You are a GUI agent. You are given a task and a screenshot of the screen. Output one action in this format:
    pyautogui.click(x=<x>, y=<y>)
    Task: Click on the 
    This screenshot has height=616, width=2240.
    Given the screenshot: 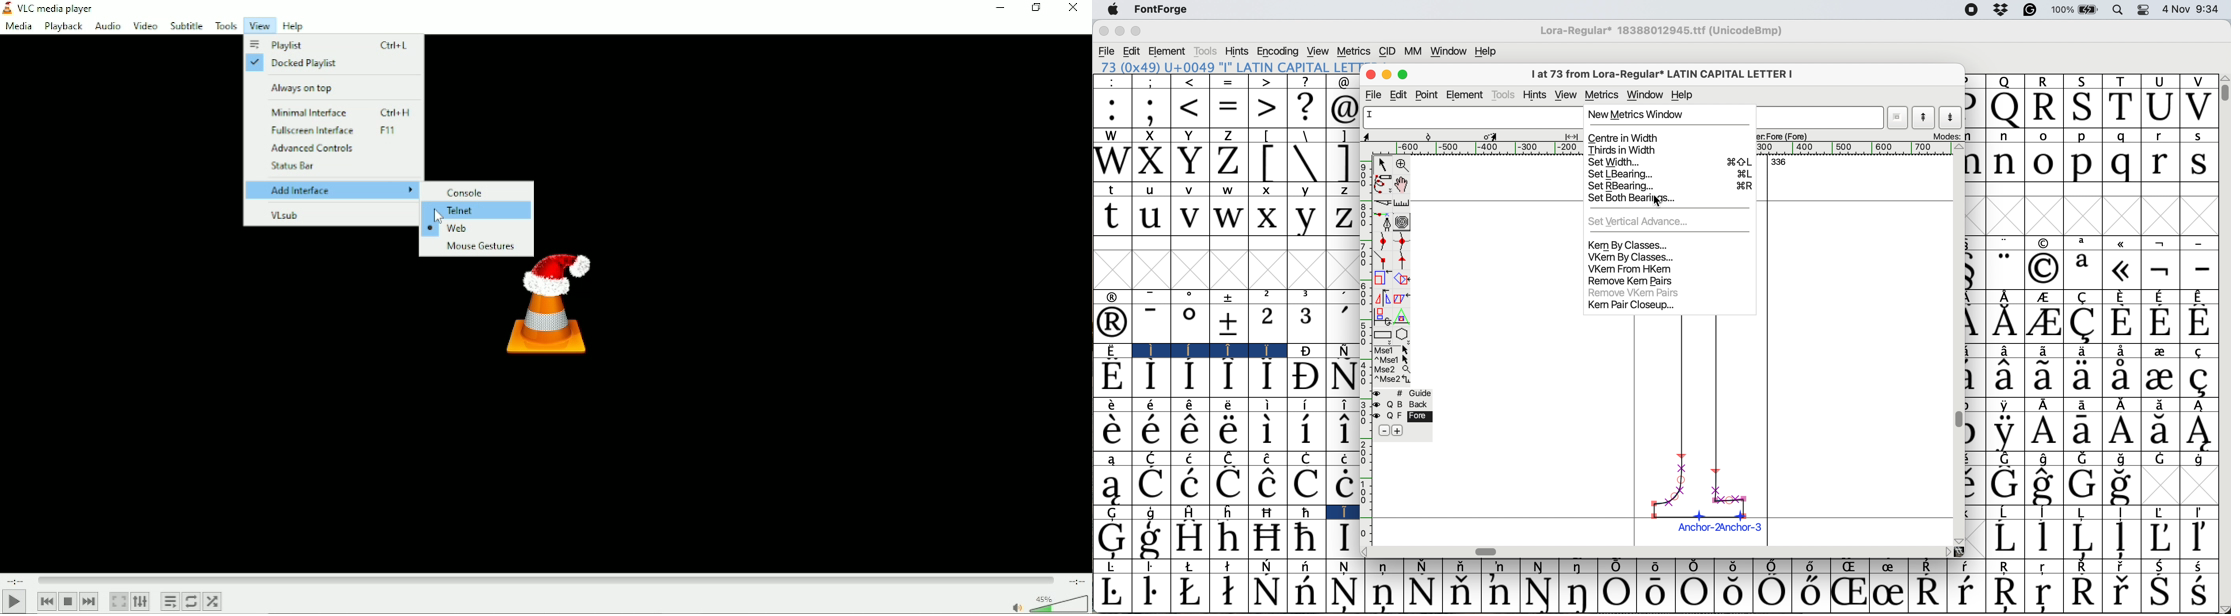 What is the action you would take?
    pyautogui.click(x=1378, y=402)
    